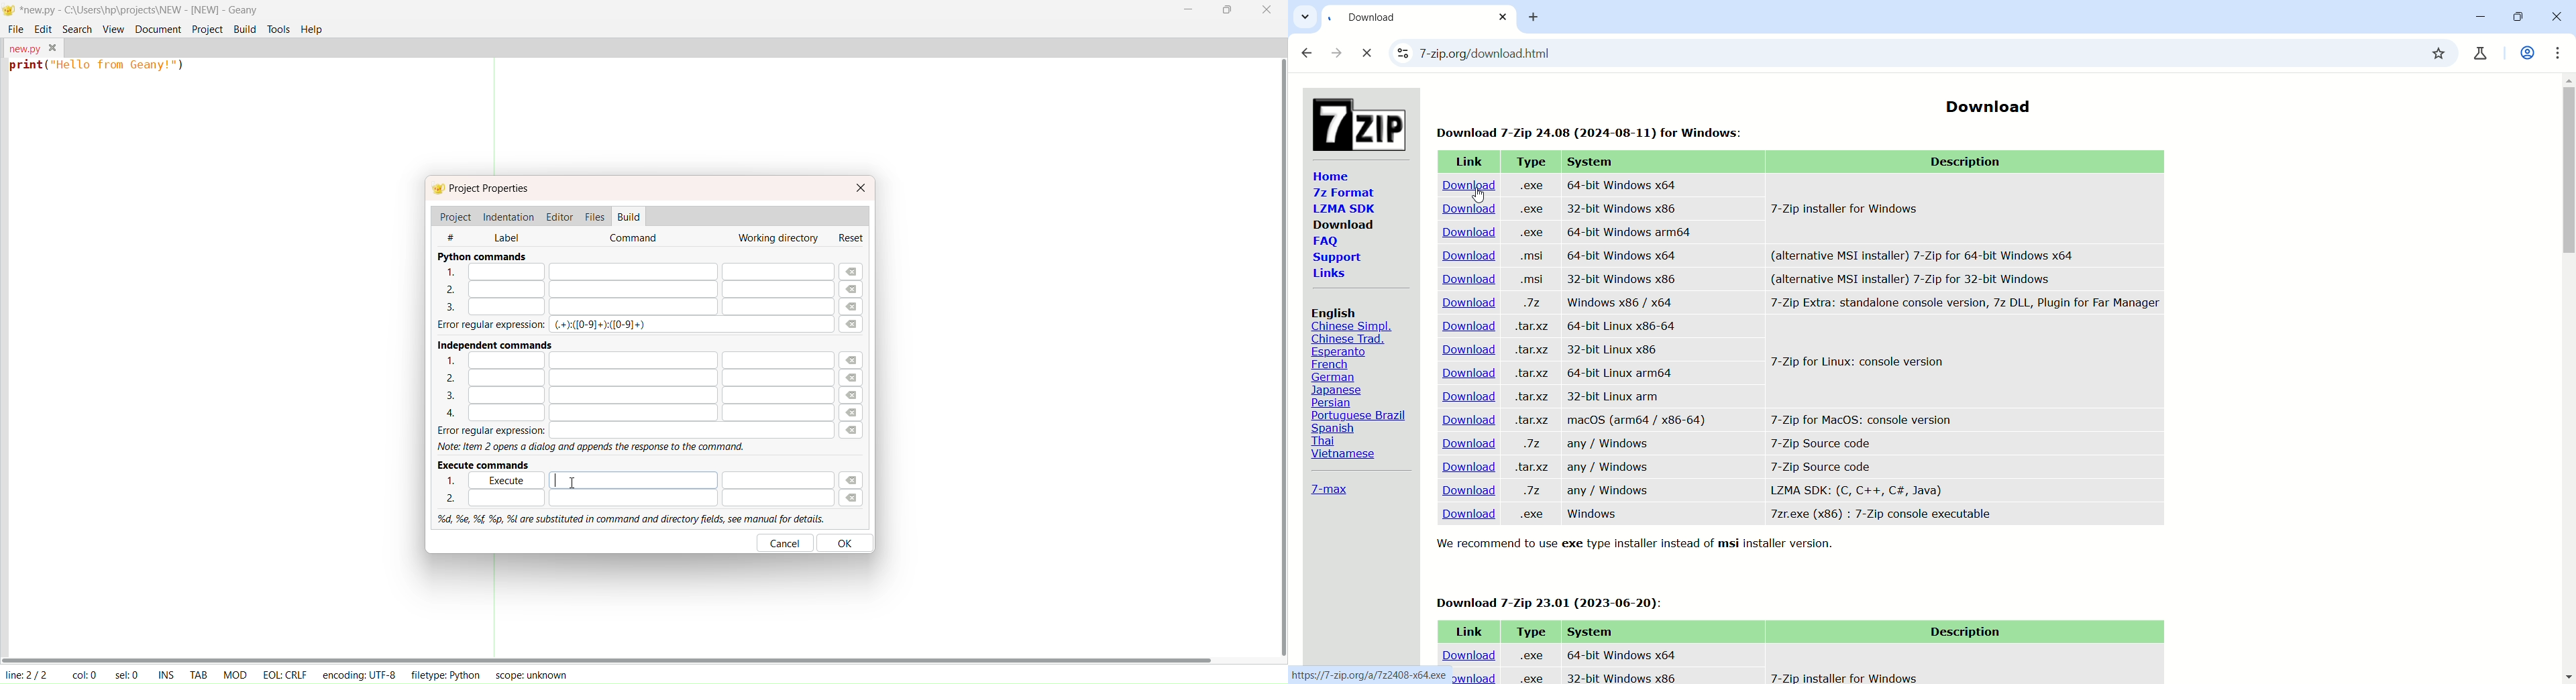 The width and height of the screenshot is (2576, 700). Describe the element at coordinates (1462, 417) in the screenshot. I see `Download` at that location.